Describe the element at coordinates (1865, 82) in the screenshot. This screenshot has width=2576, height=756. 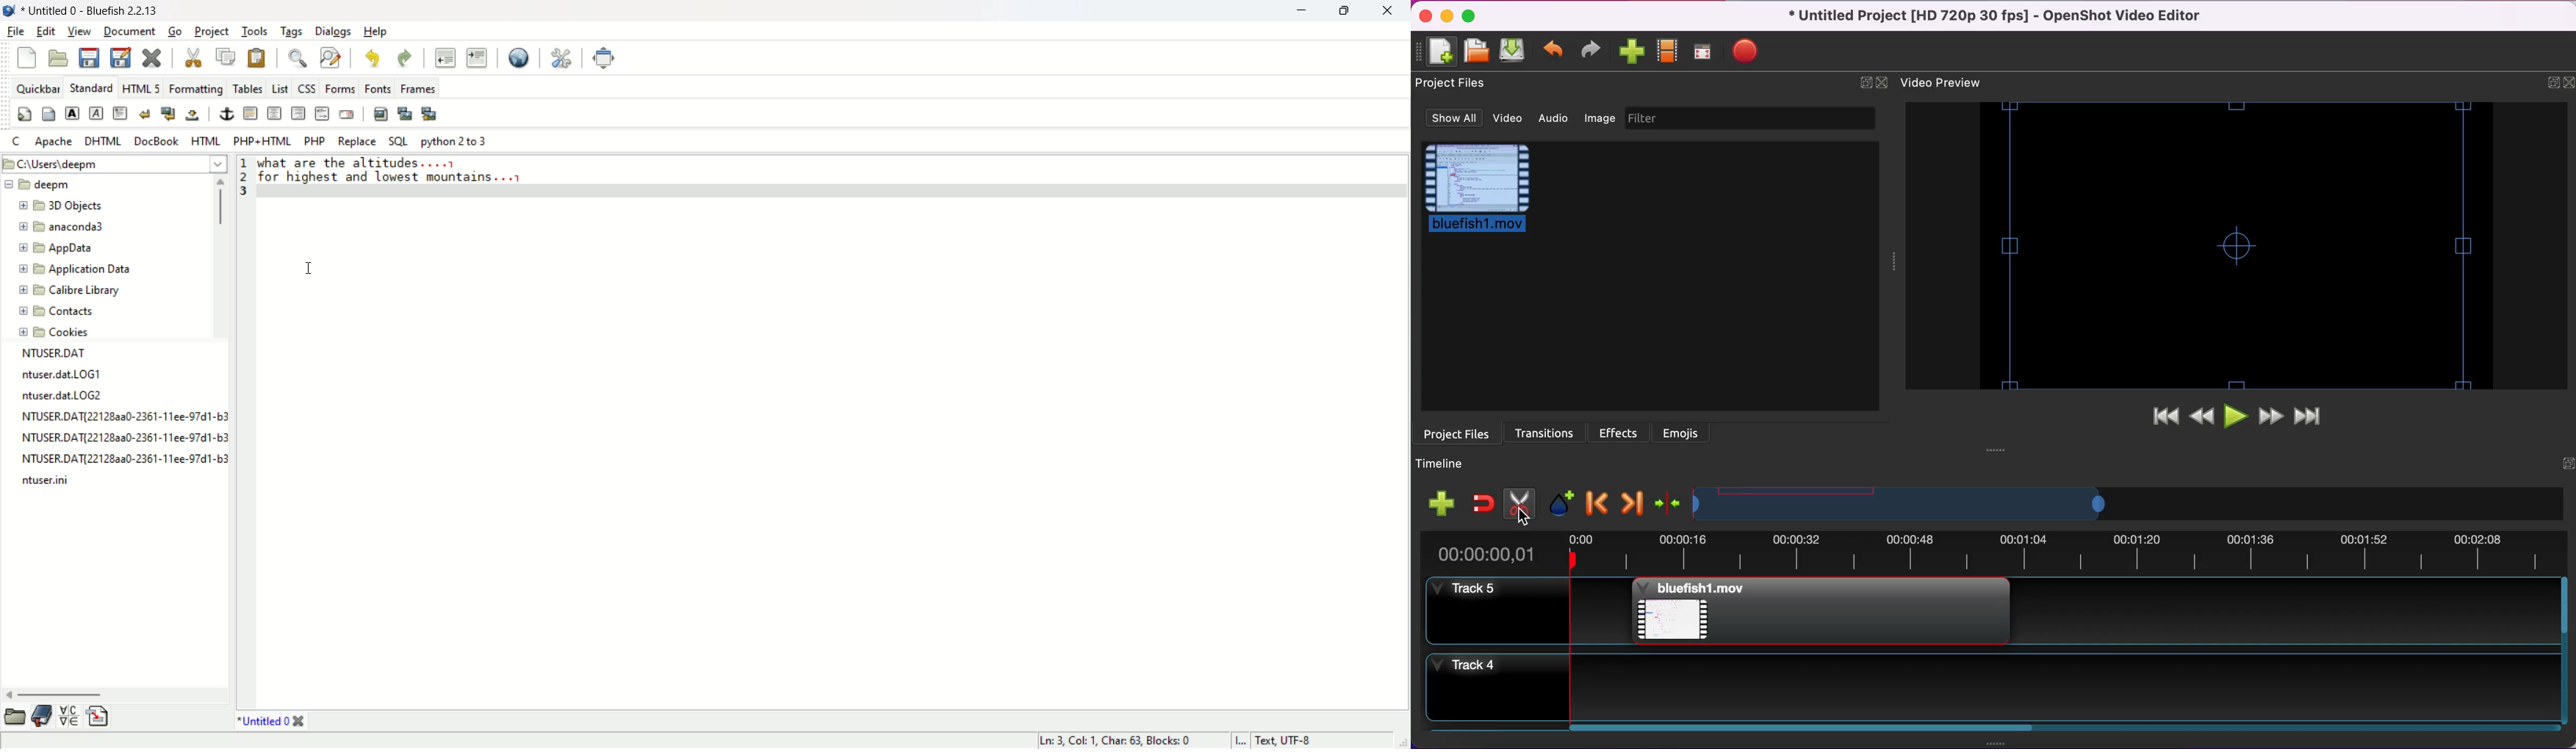
I see `expand/hide` at that location.